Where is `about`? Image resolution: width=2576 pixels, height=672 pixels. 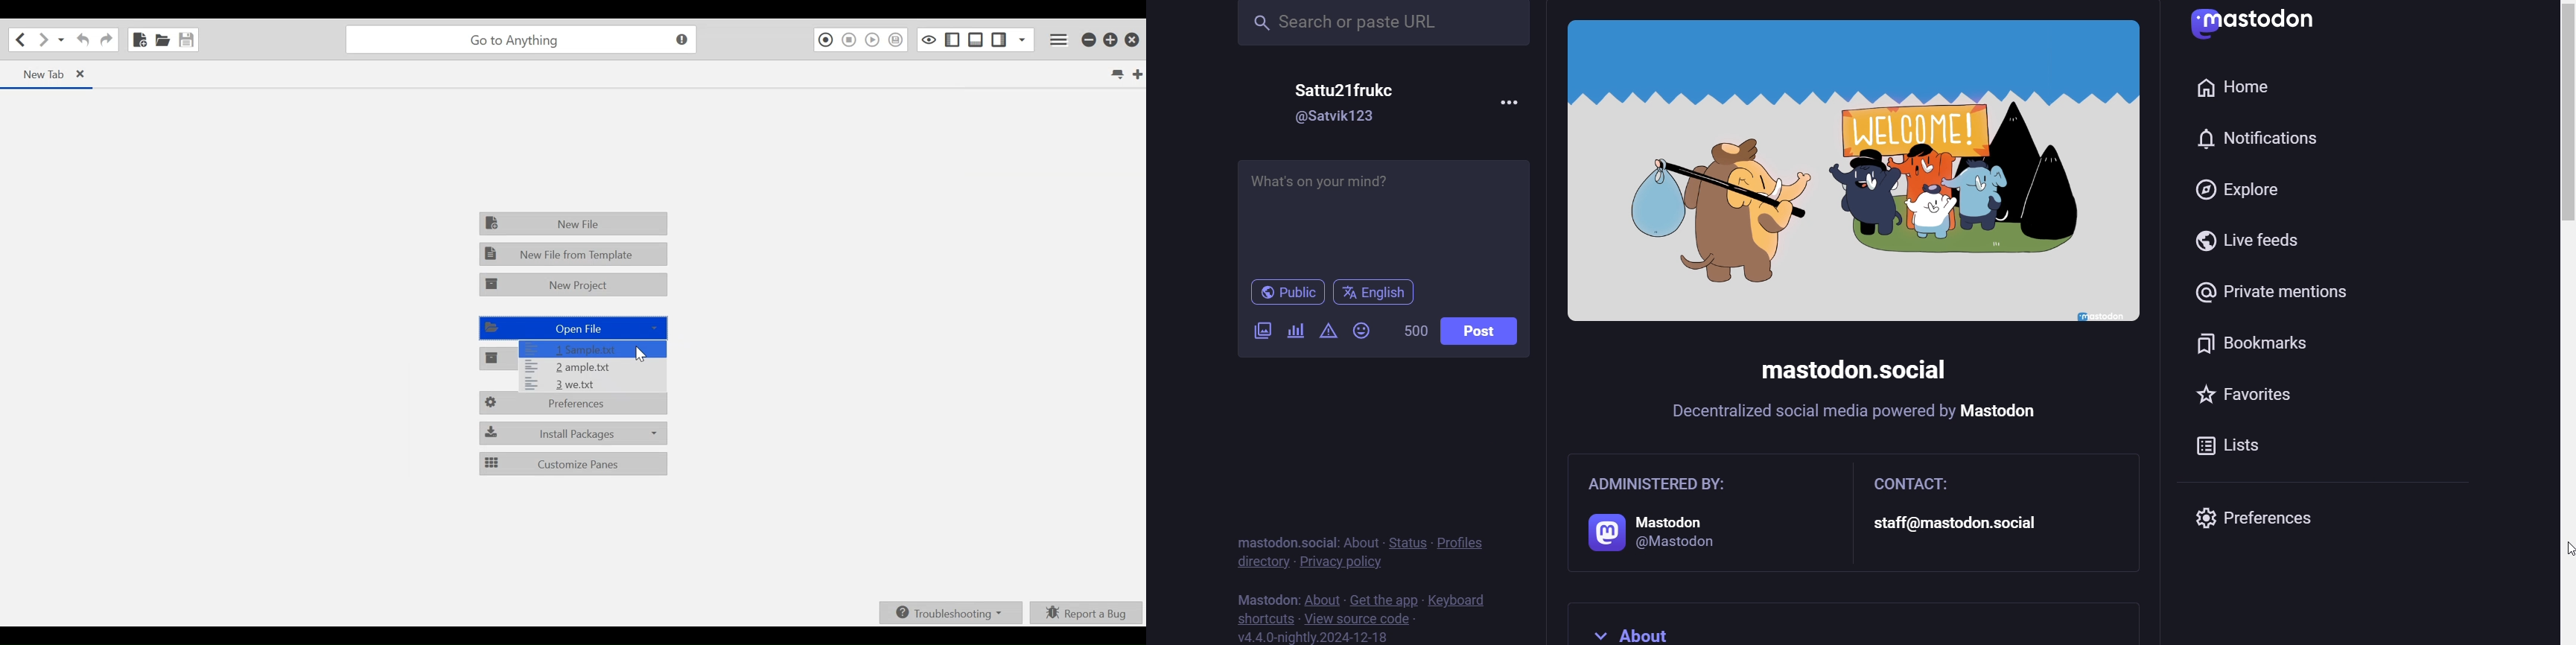 about is located at coordinates (1364, 541).